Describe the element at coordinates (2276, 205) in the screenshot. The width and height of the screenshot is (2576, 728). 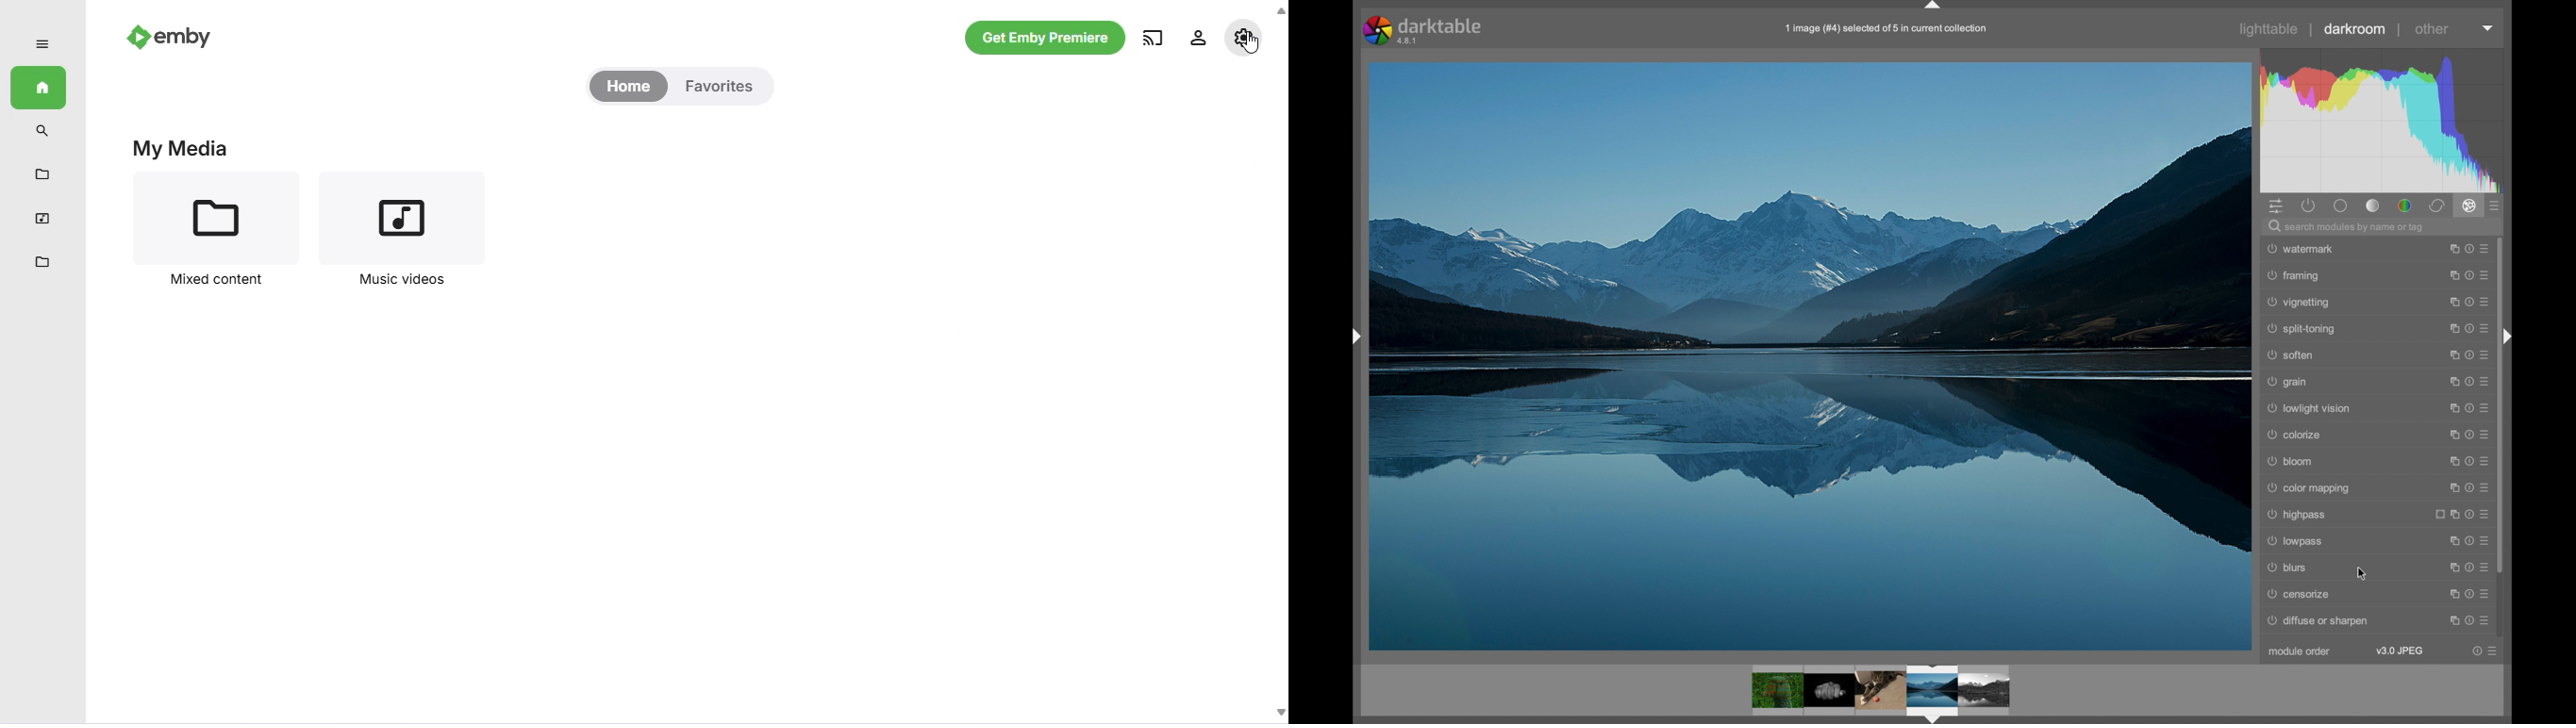
I see `show quick access  panel` at that location.